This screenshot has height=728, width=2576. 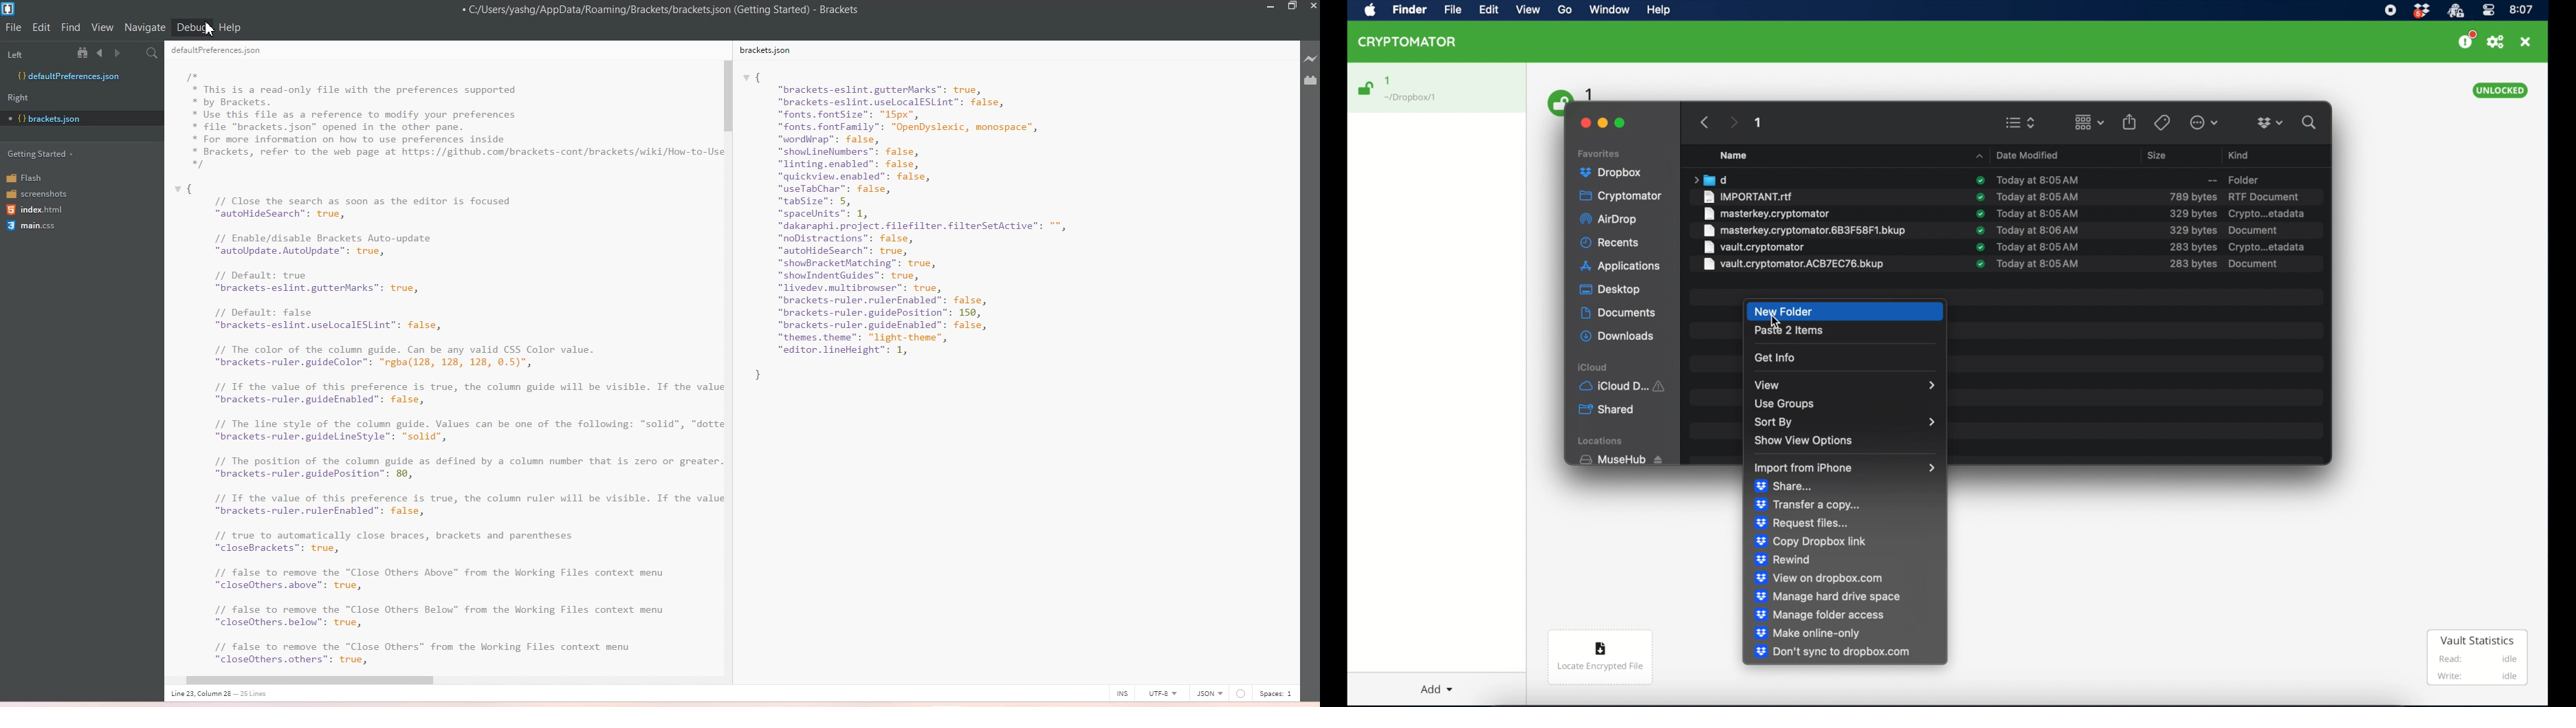 What do you see at coordinates (1611, 243) in the screenshot?
I see `recents` at bounding box center [1611, 243].